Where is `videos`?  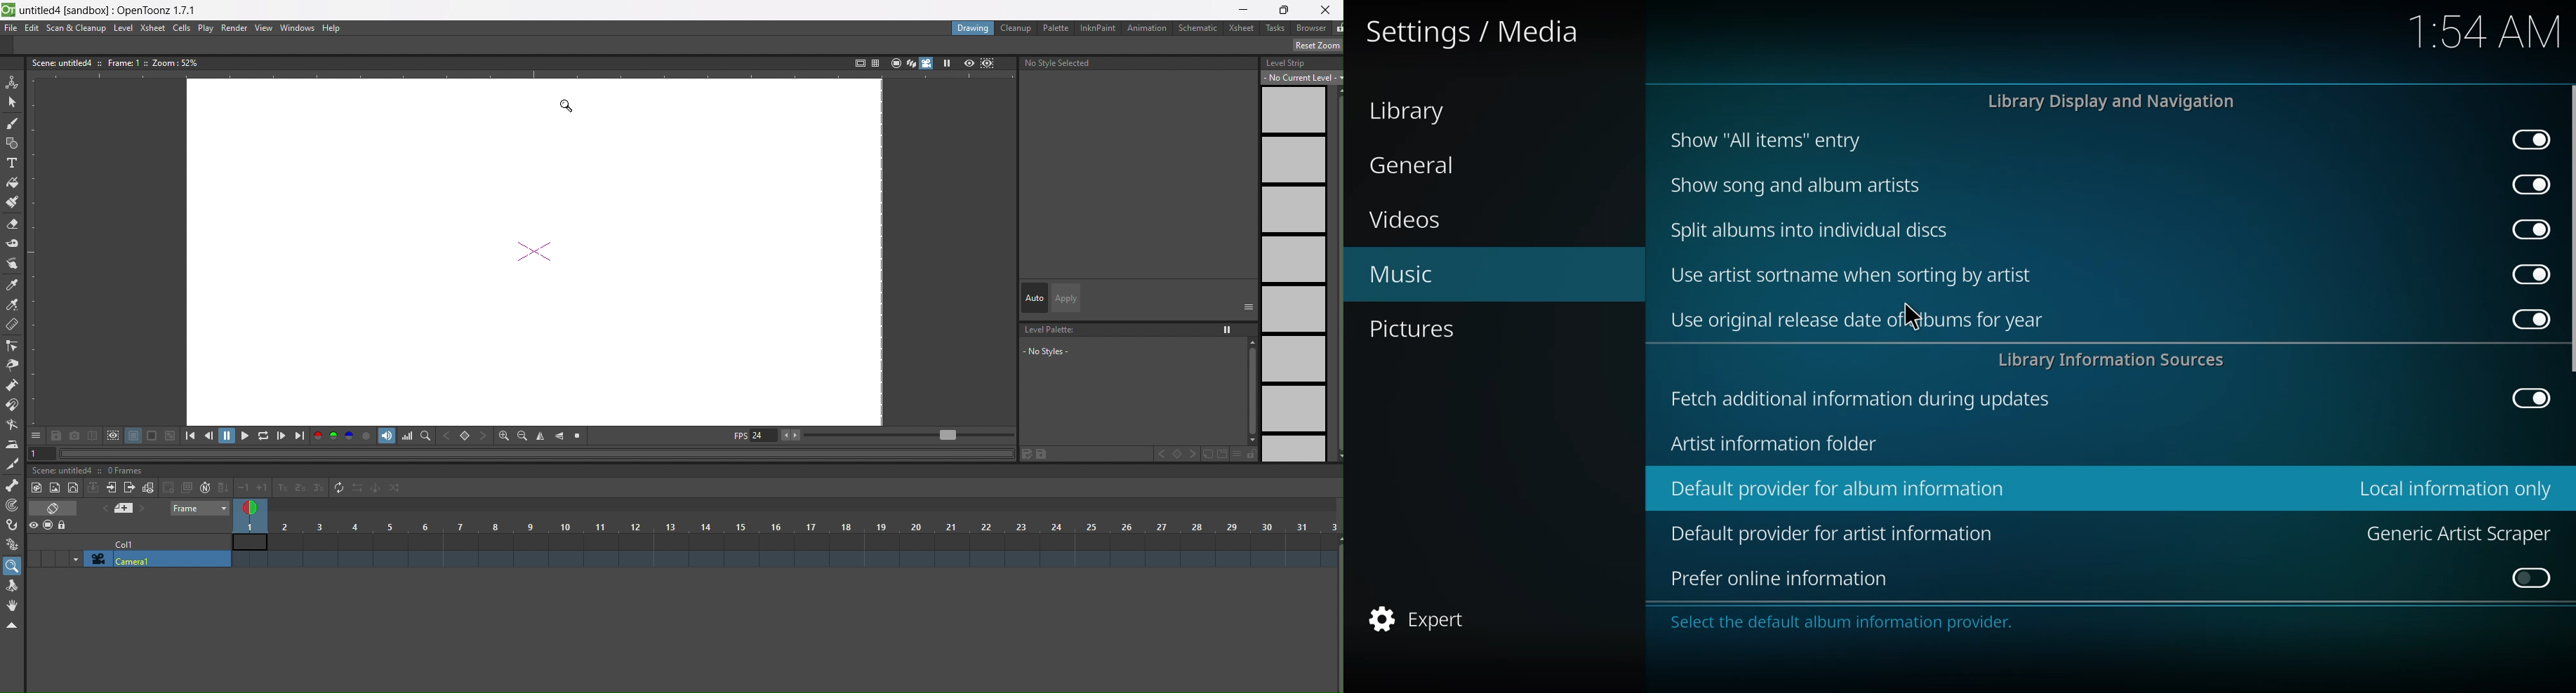
videos is located at coordinates (1410, 220).